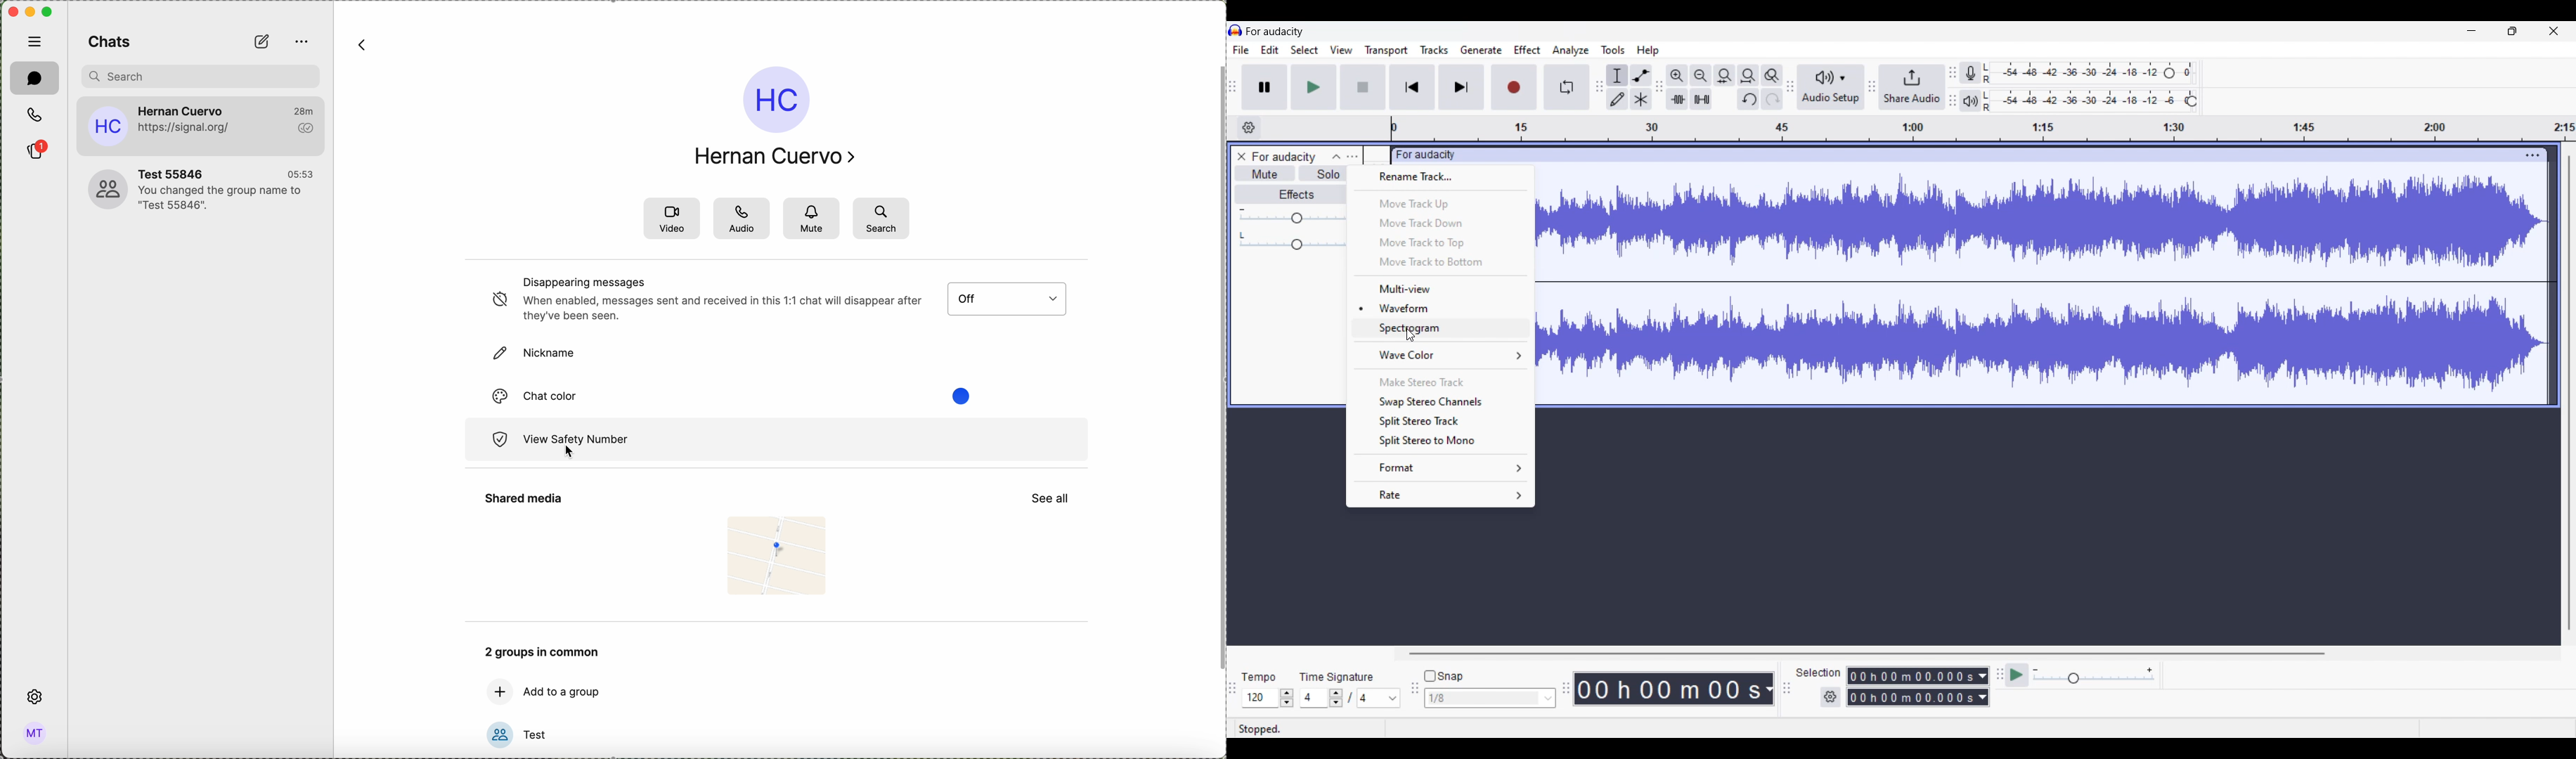 Image resolution: width=2576 pixels, height=784 pixels. I want to click on search, so click(882, 218).